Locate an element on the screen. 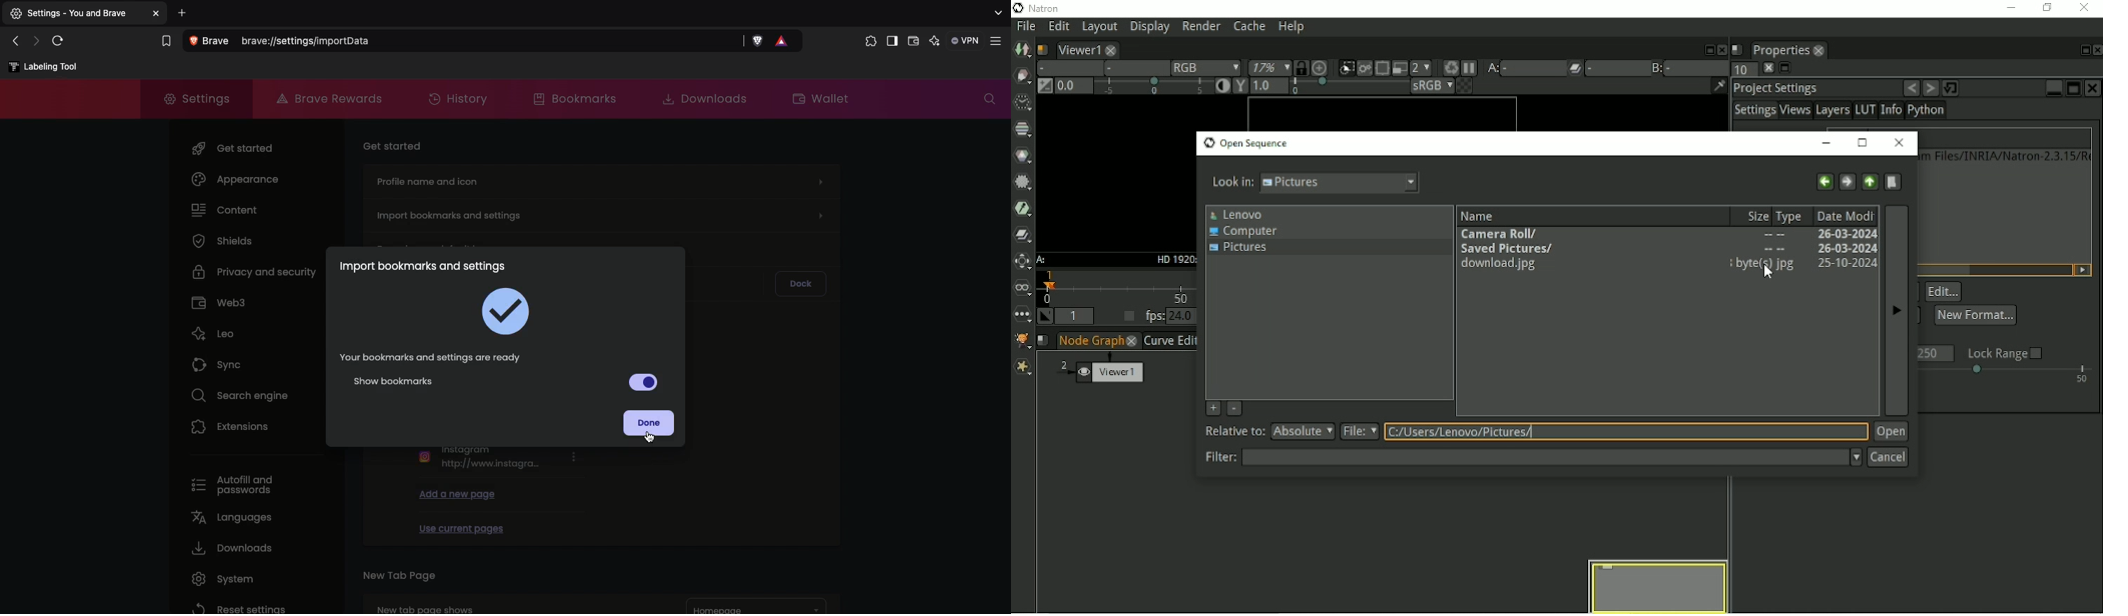 This screenshot has height=616, width=2128. Dock is located at coordinates (798, 281).